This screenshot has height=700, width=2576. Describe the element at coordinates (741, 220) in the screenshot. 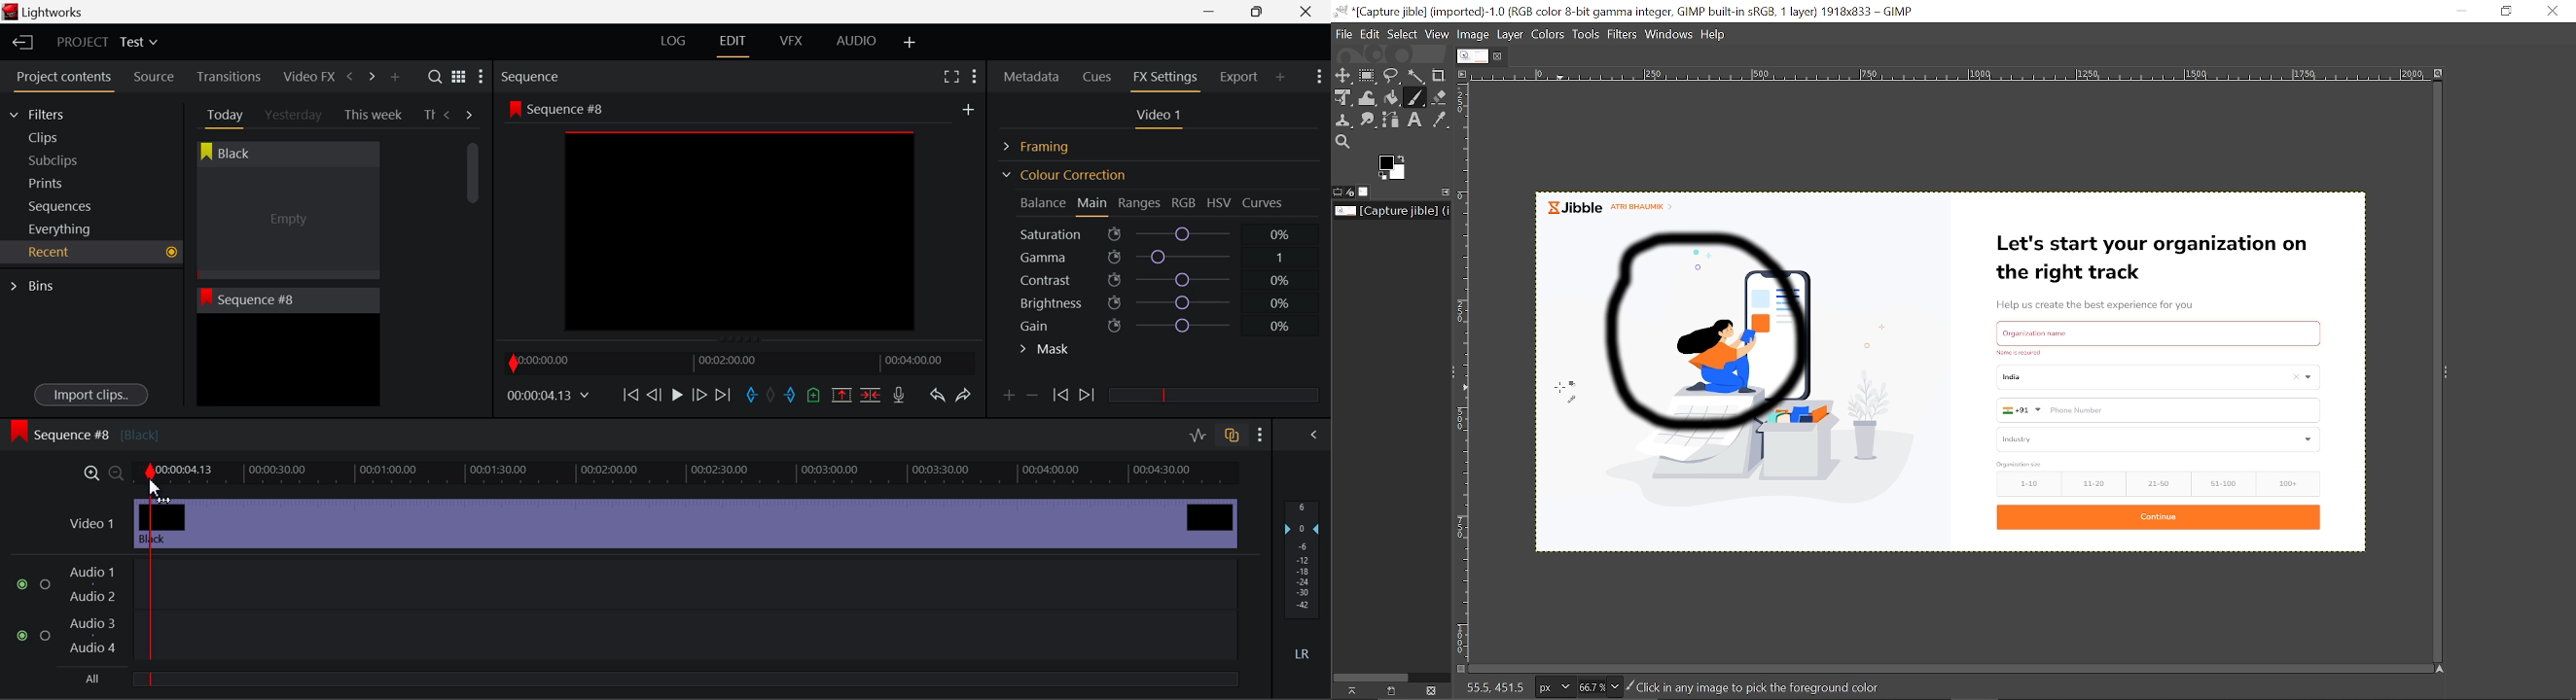

I see `Sequence #8 Preview Screen` at that location.